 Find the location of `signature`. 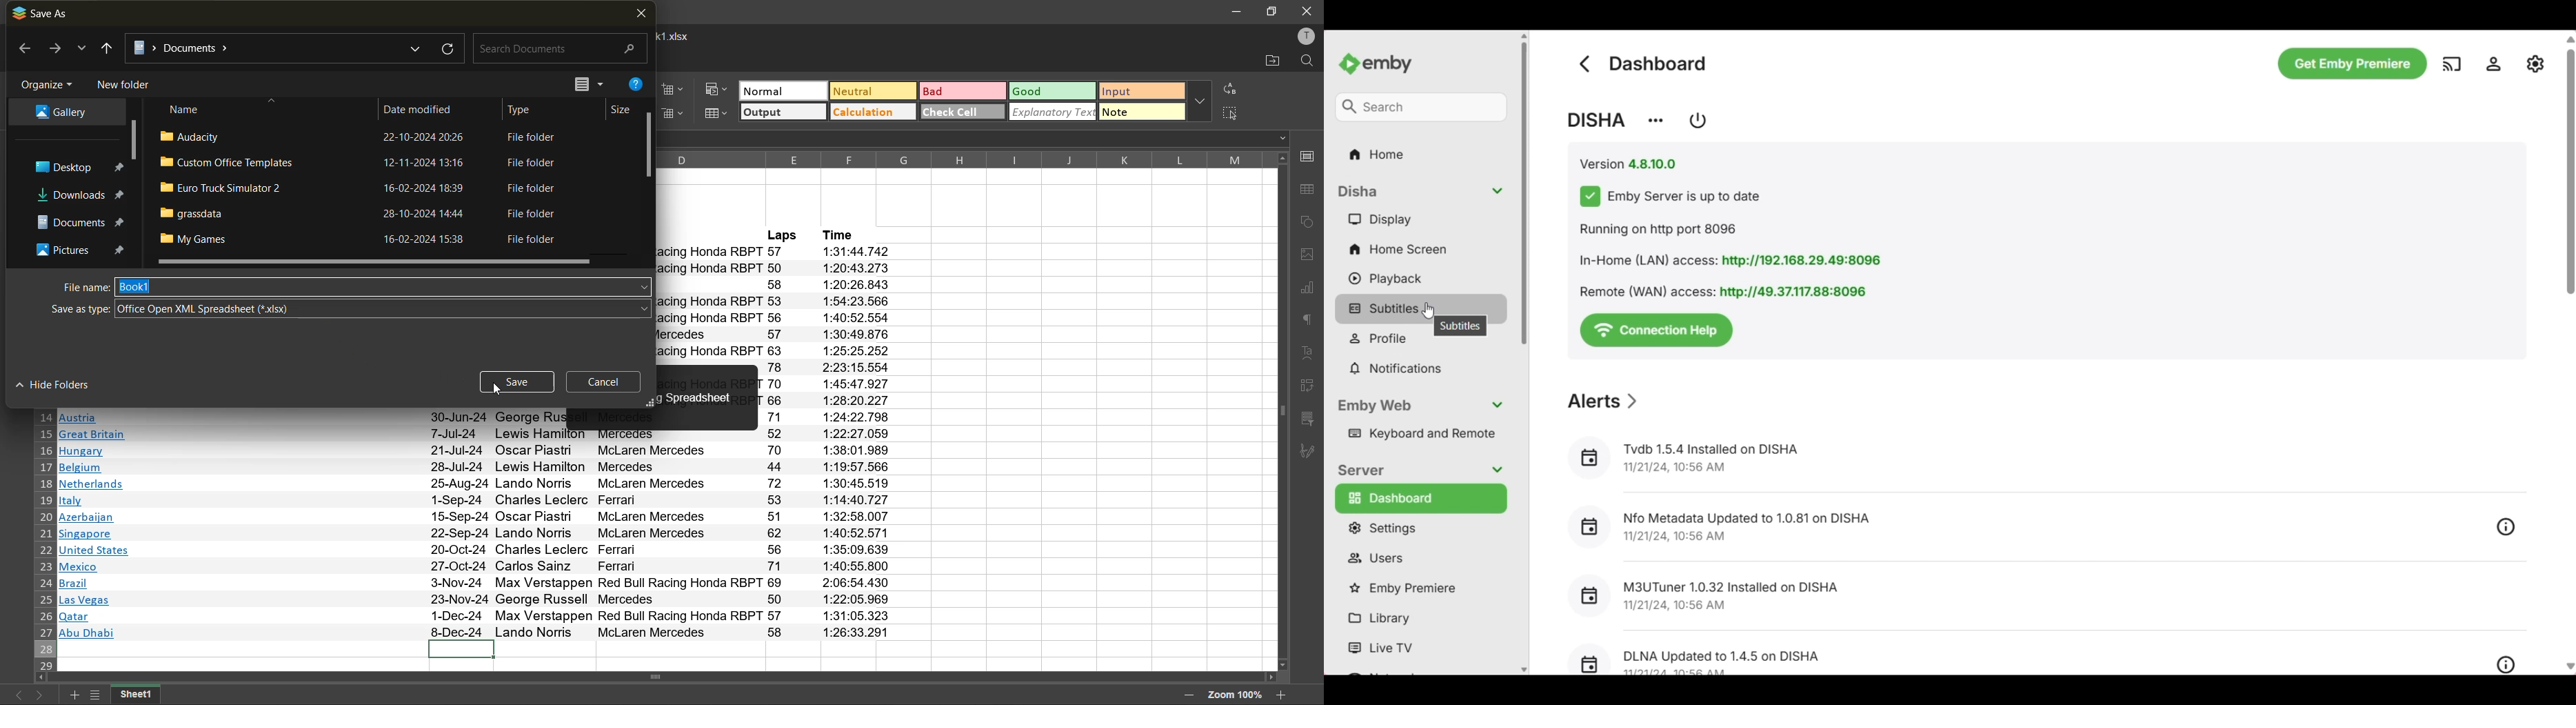

signature is located at coordinates (1311, 450).